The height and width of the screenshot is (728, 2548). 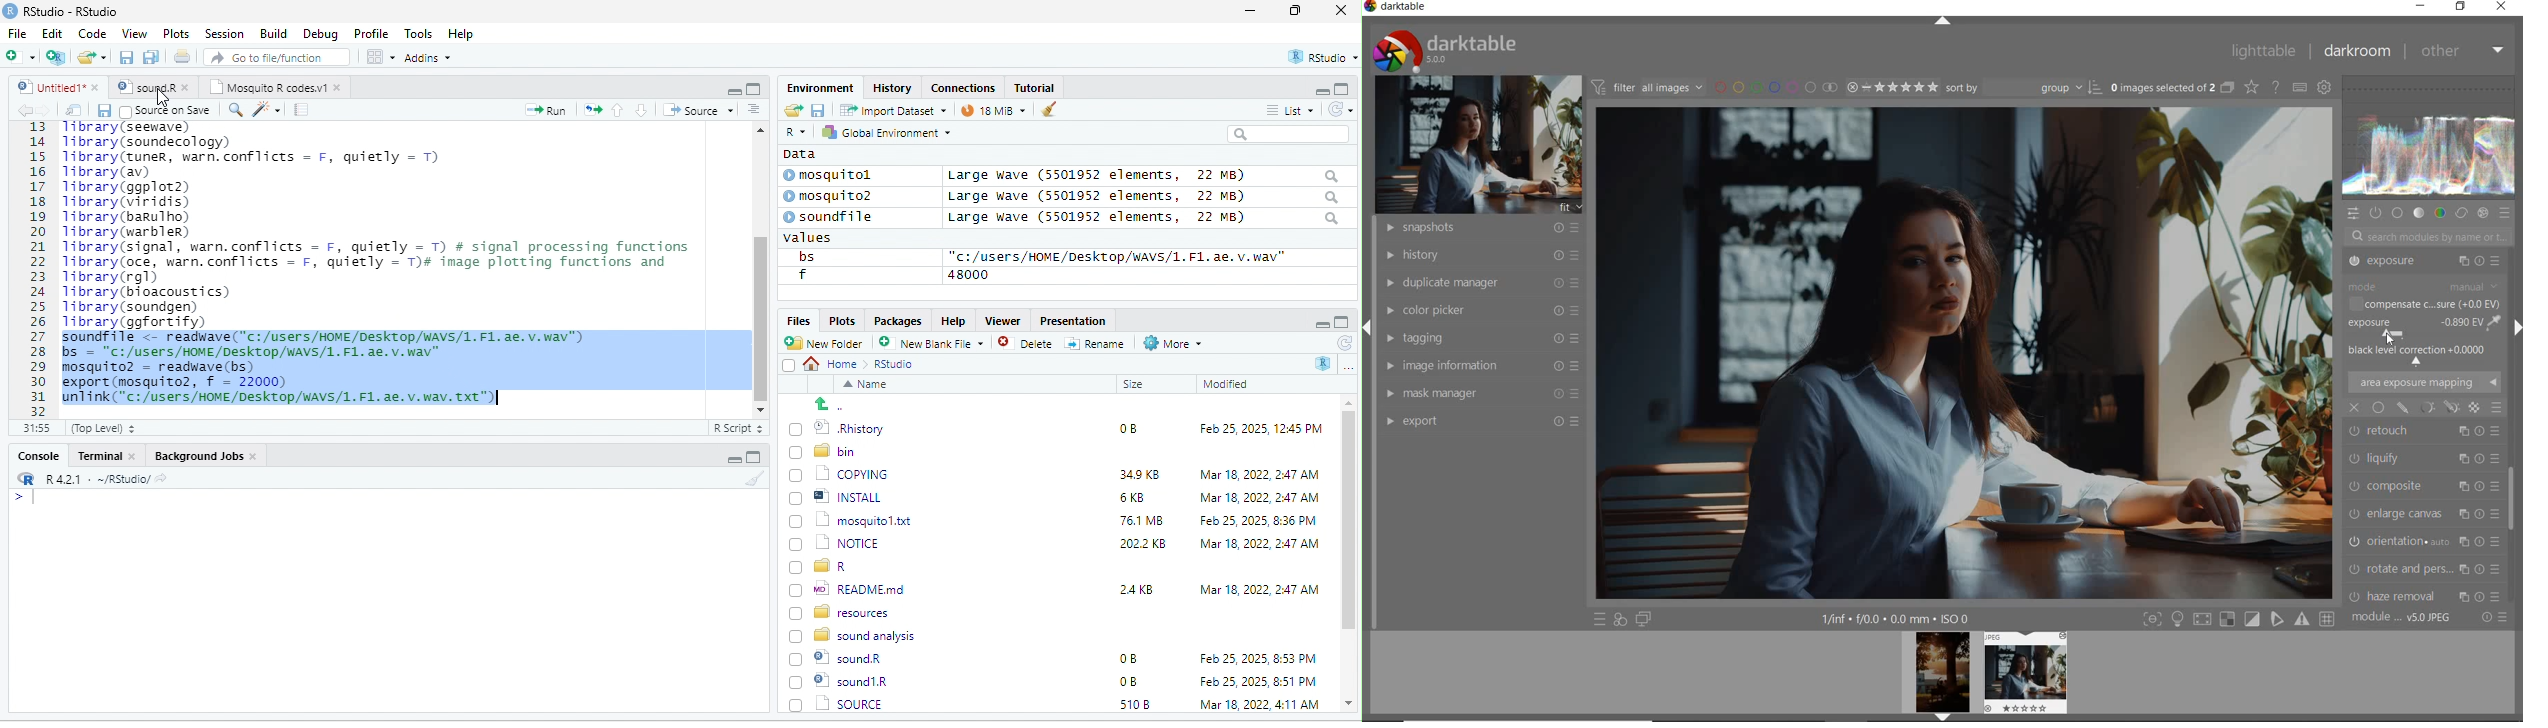 I want to click on Environment, so click(x=820, y=87).